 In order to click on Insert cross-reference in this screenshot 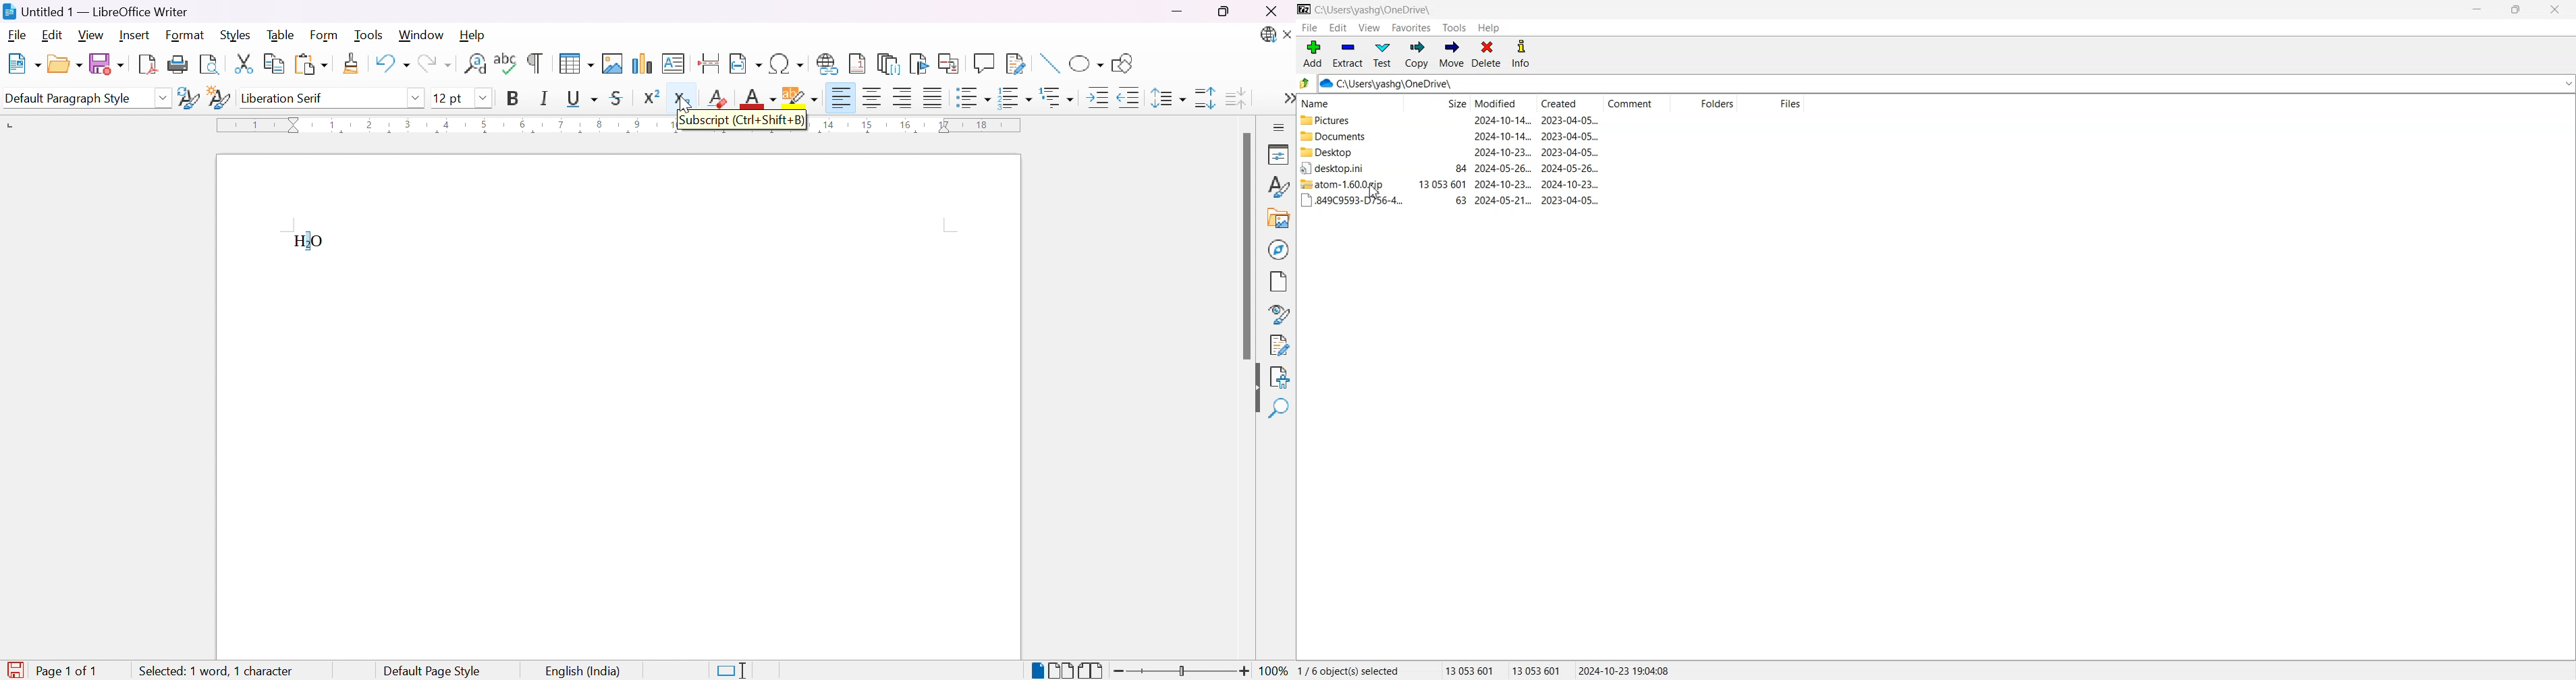, I will do `click(951, 62)`.